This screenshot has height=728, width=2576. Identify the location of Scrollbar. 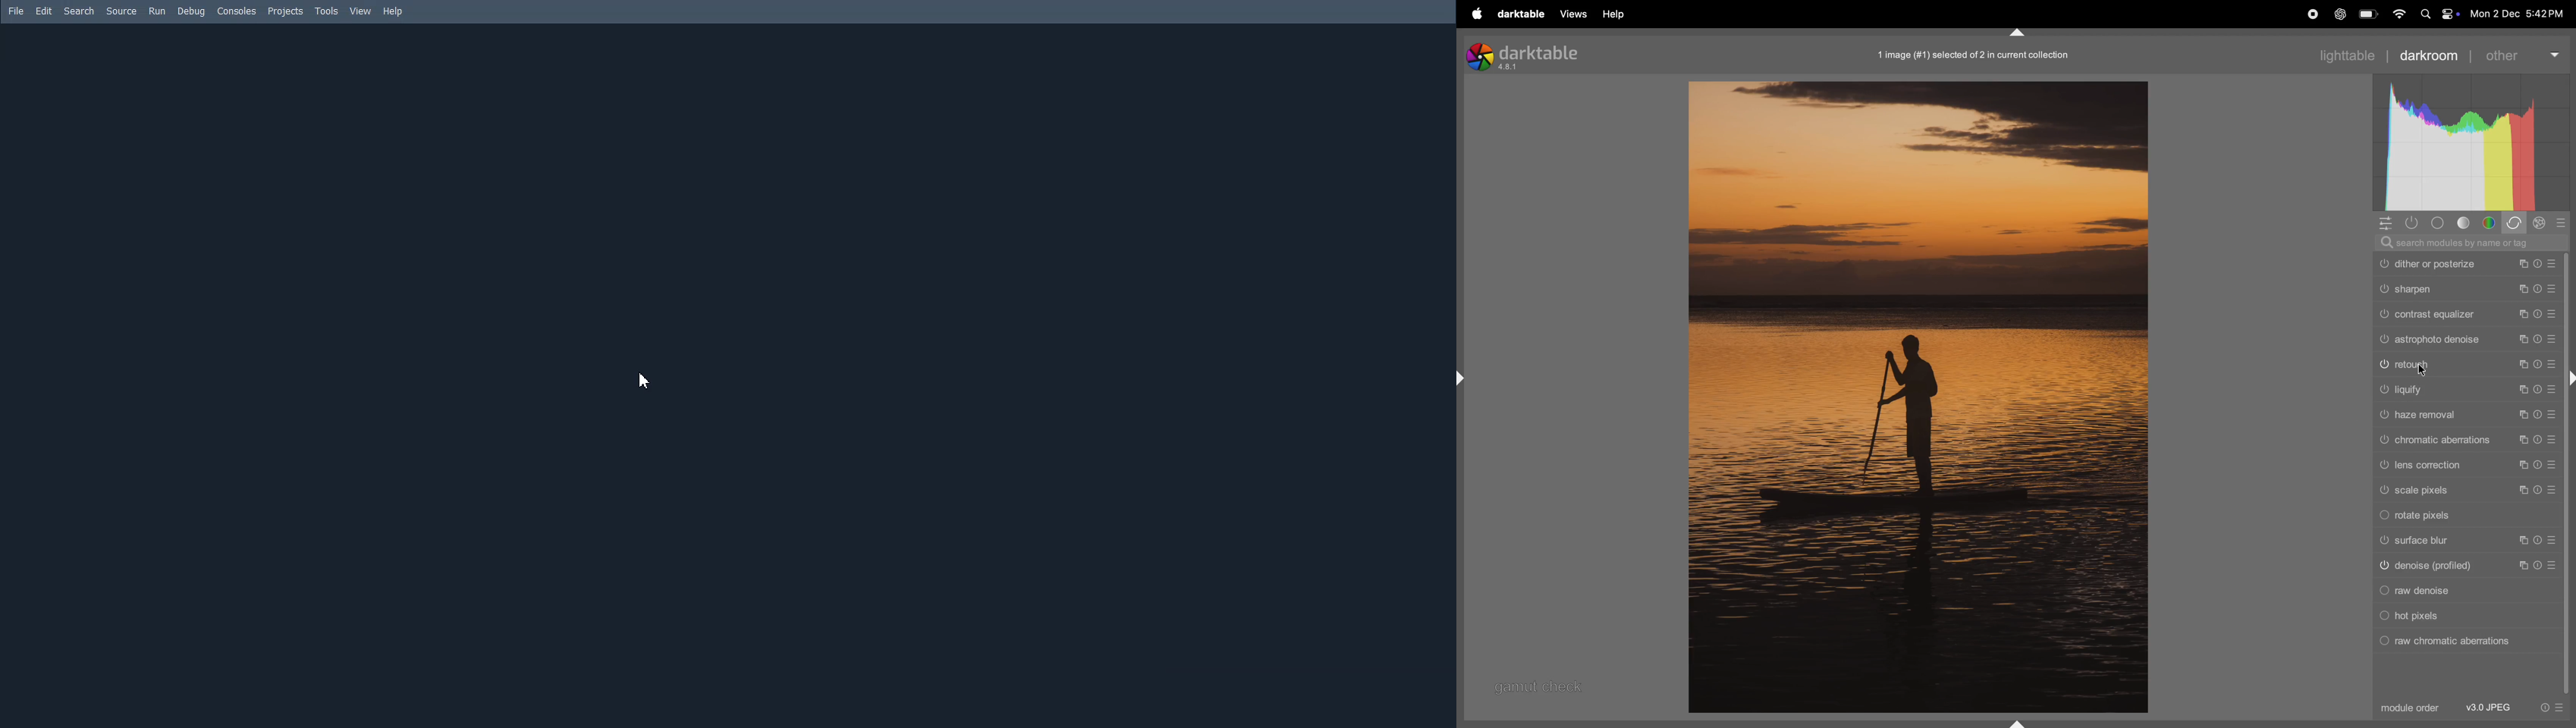
(2569, 541).